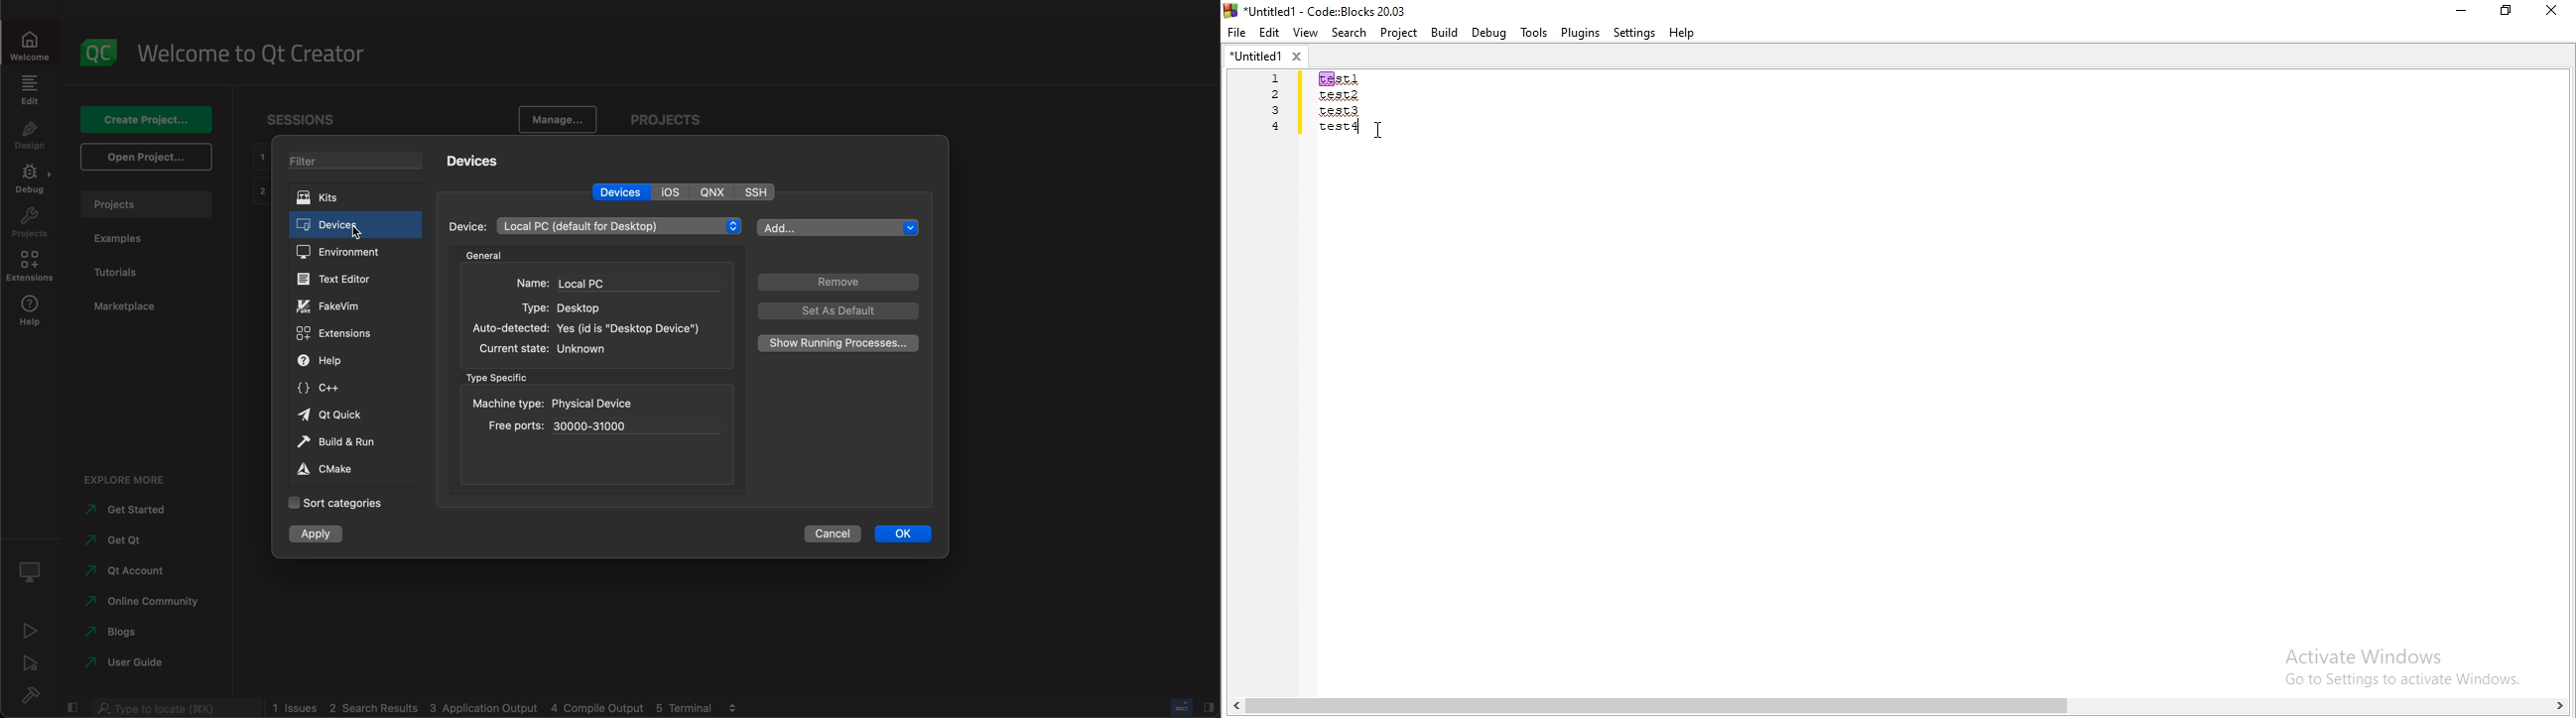  Describe the element at coordinates (1236, 31) in the screenshot. I see `file` at that location.